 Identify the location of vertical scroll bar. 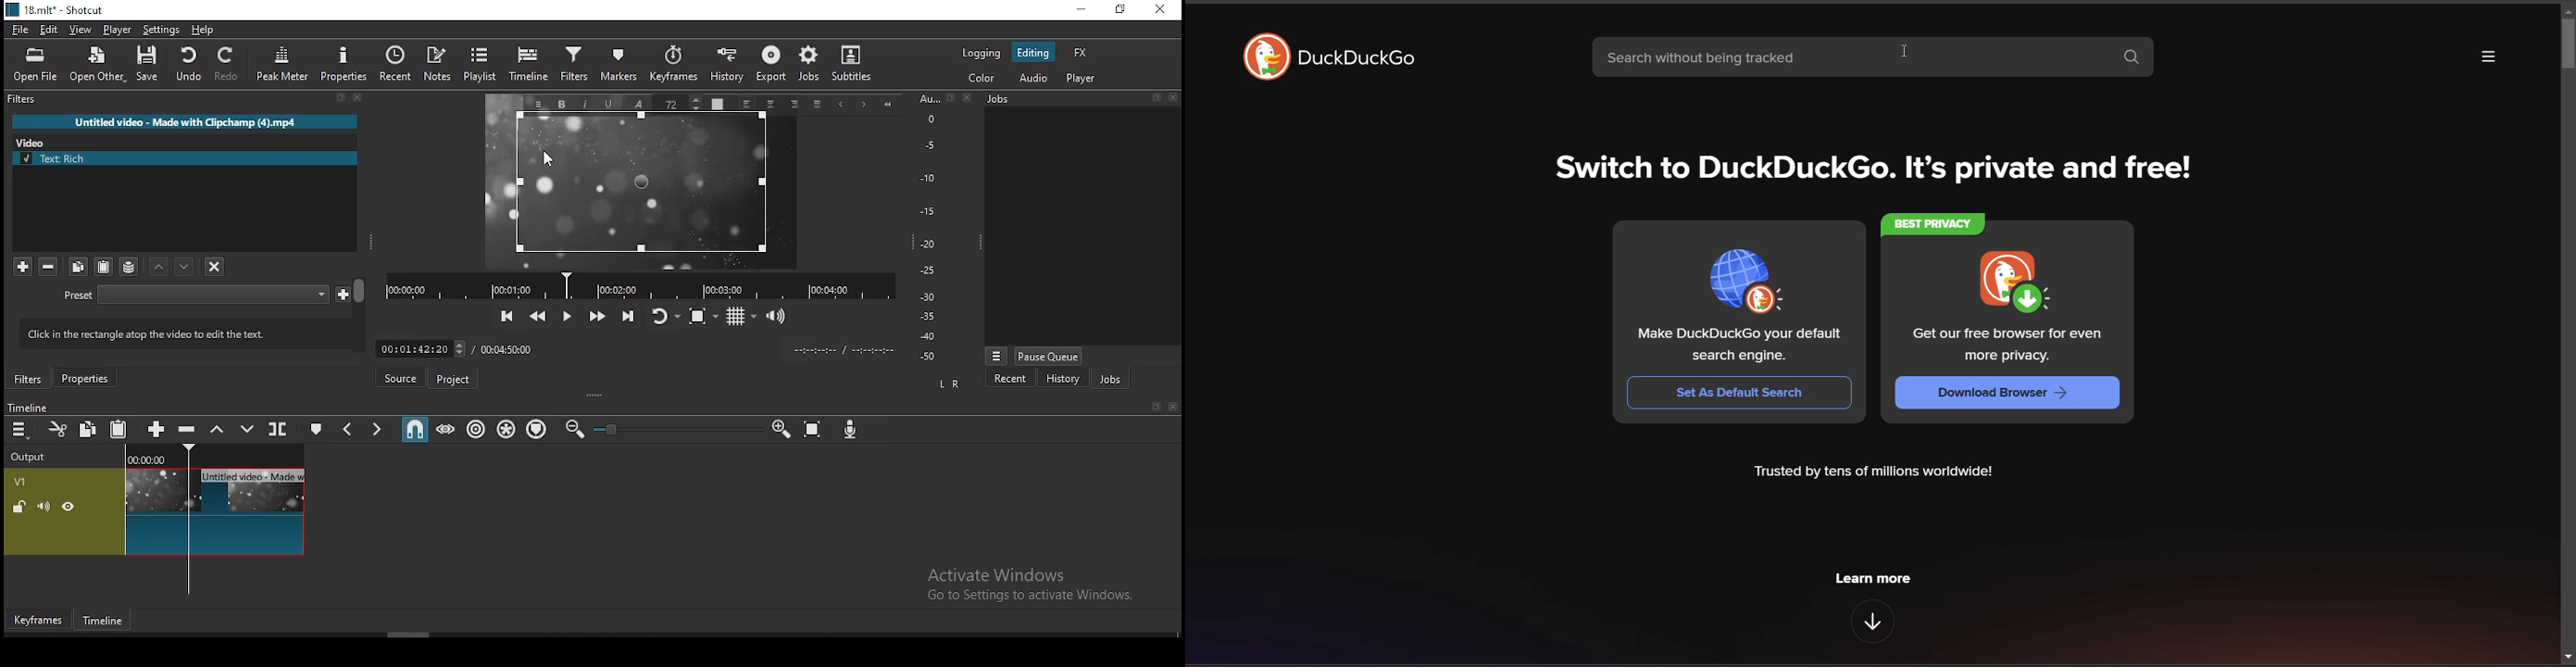
(2568, 41).